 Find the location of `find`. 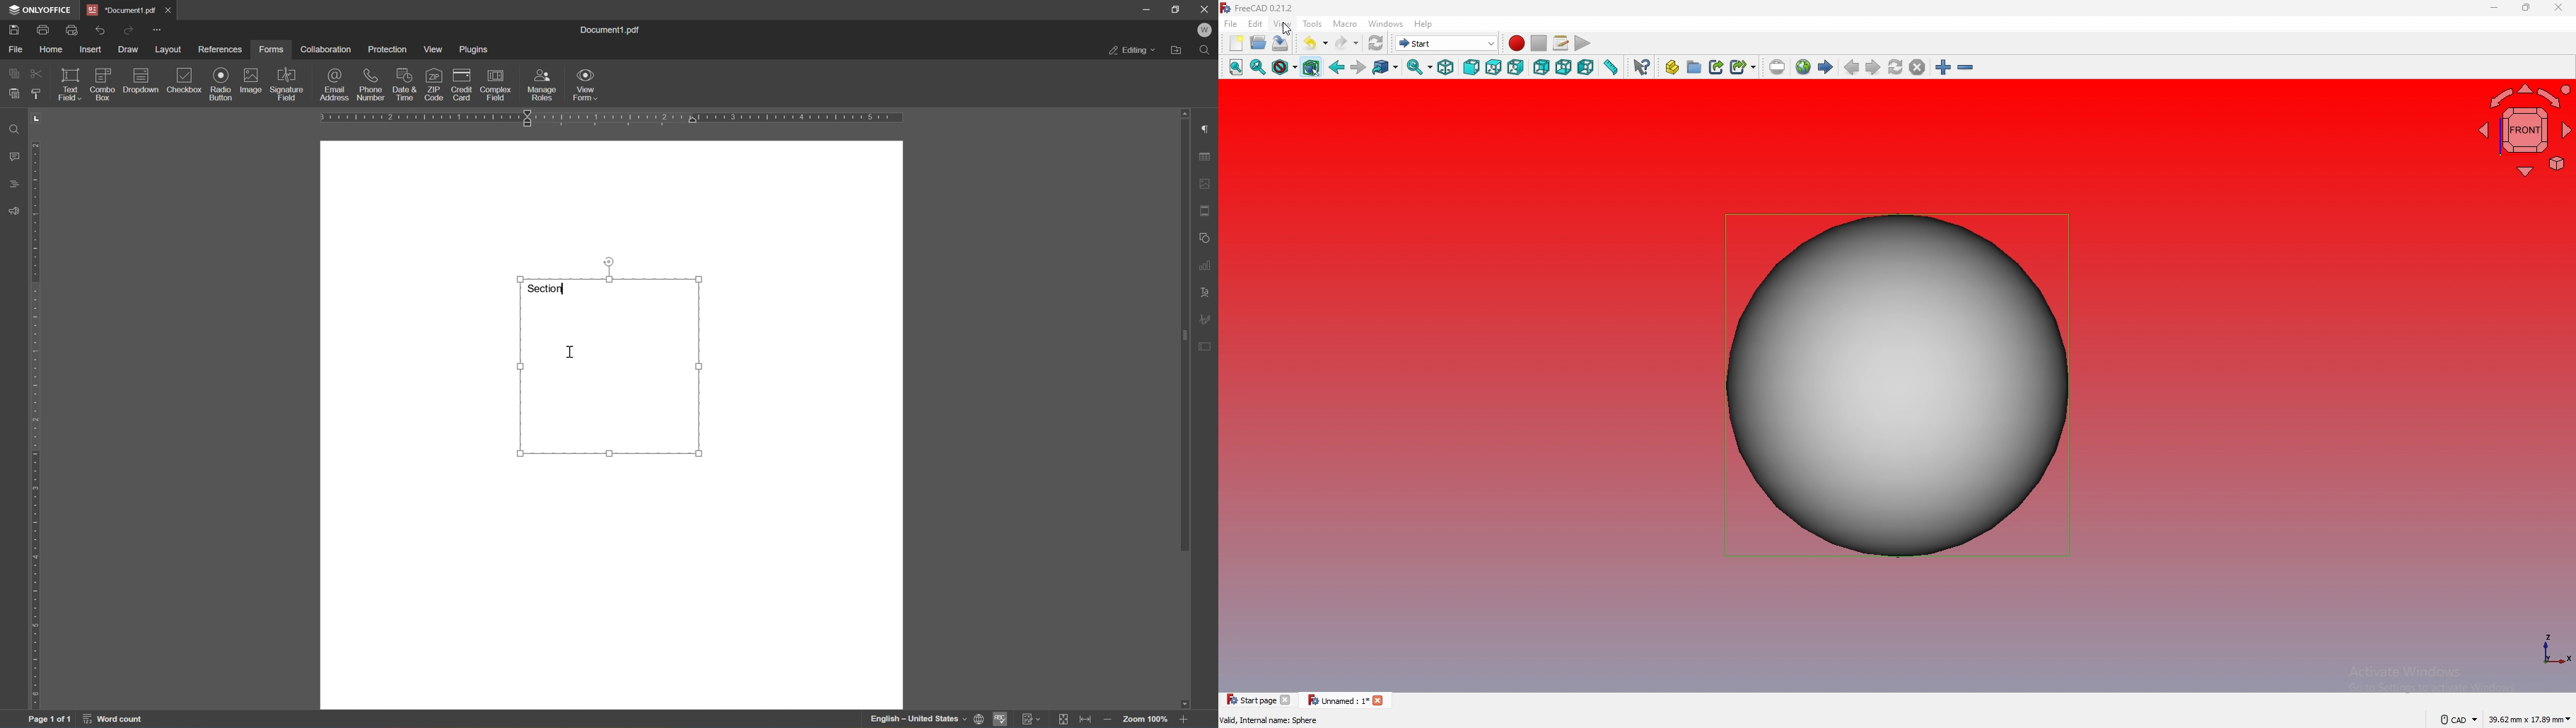

find is located at coordinates (11, 128).